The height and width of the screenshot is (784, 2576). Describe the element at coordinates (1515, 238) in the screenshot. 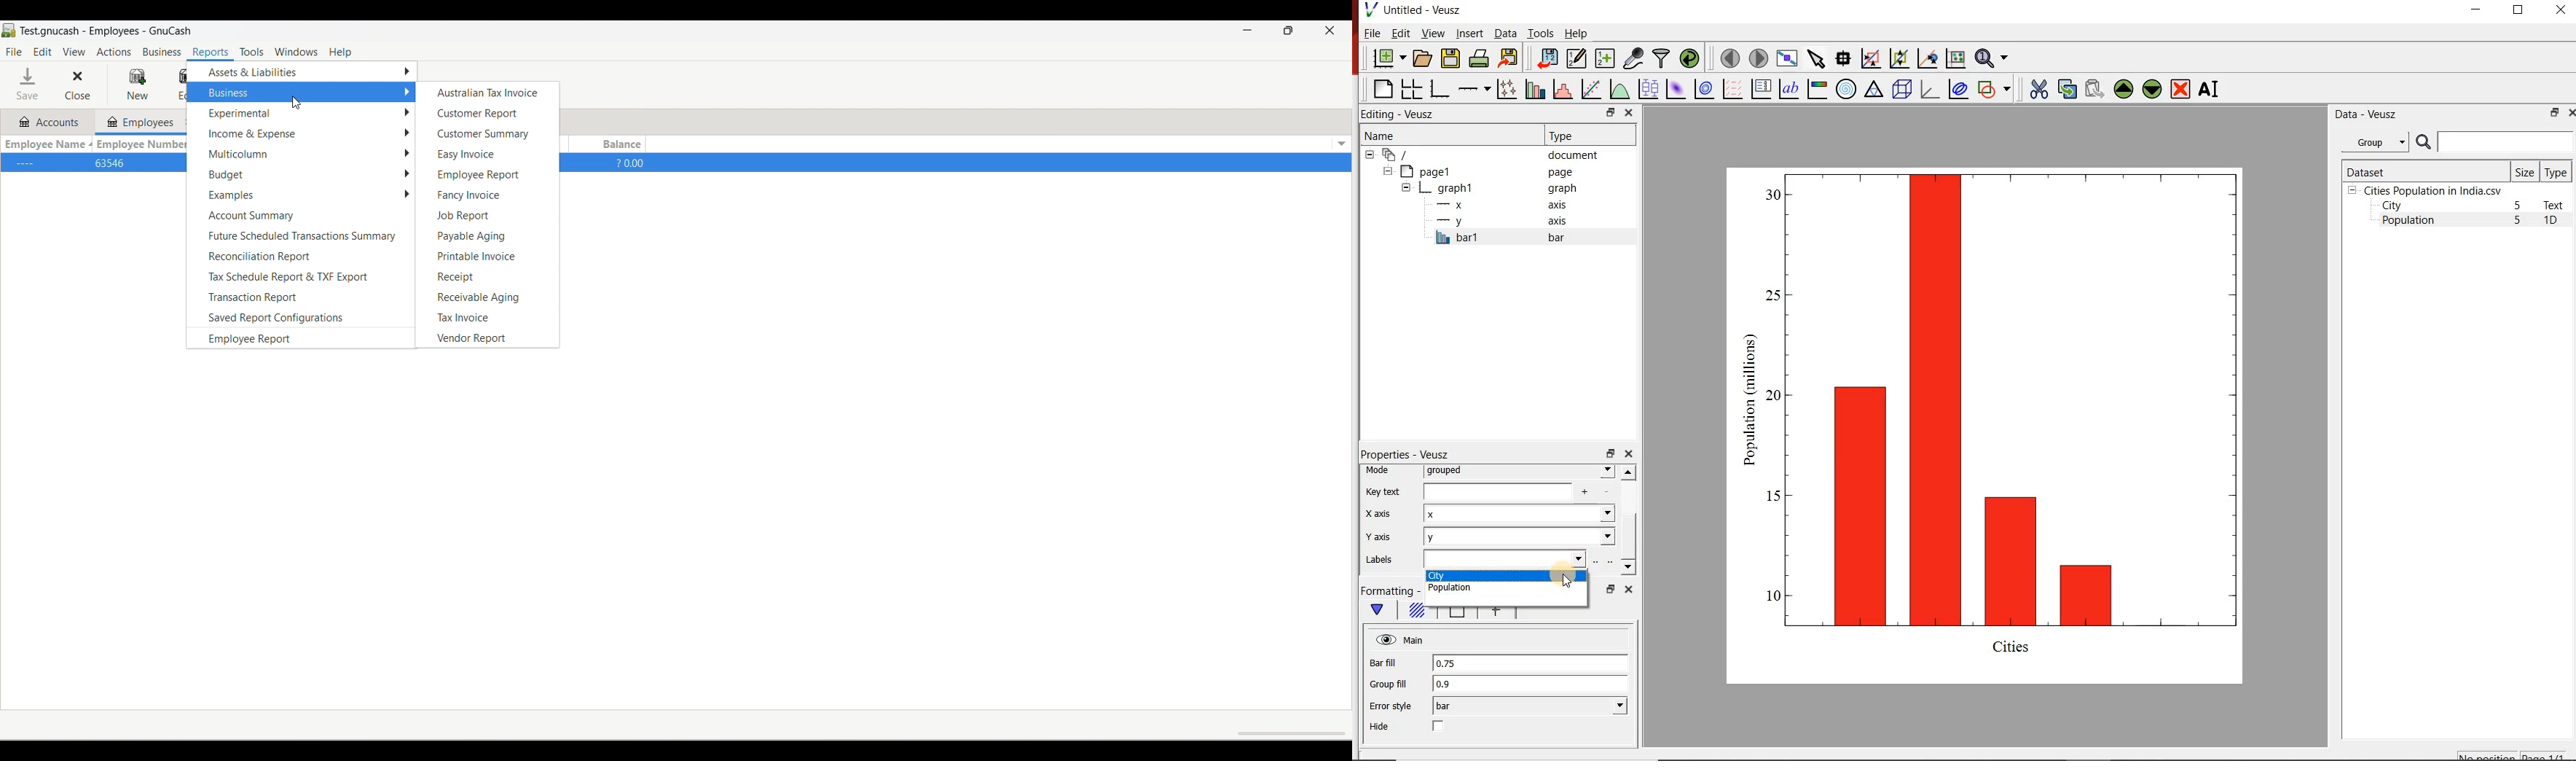

I see `bar1` at that location.